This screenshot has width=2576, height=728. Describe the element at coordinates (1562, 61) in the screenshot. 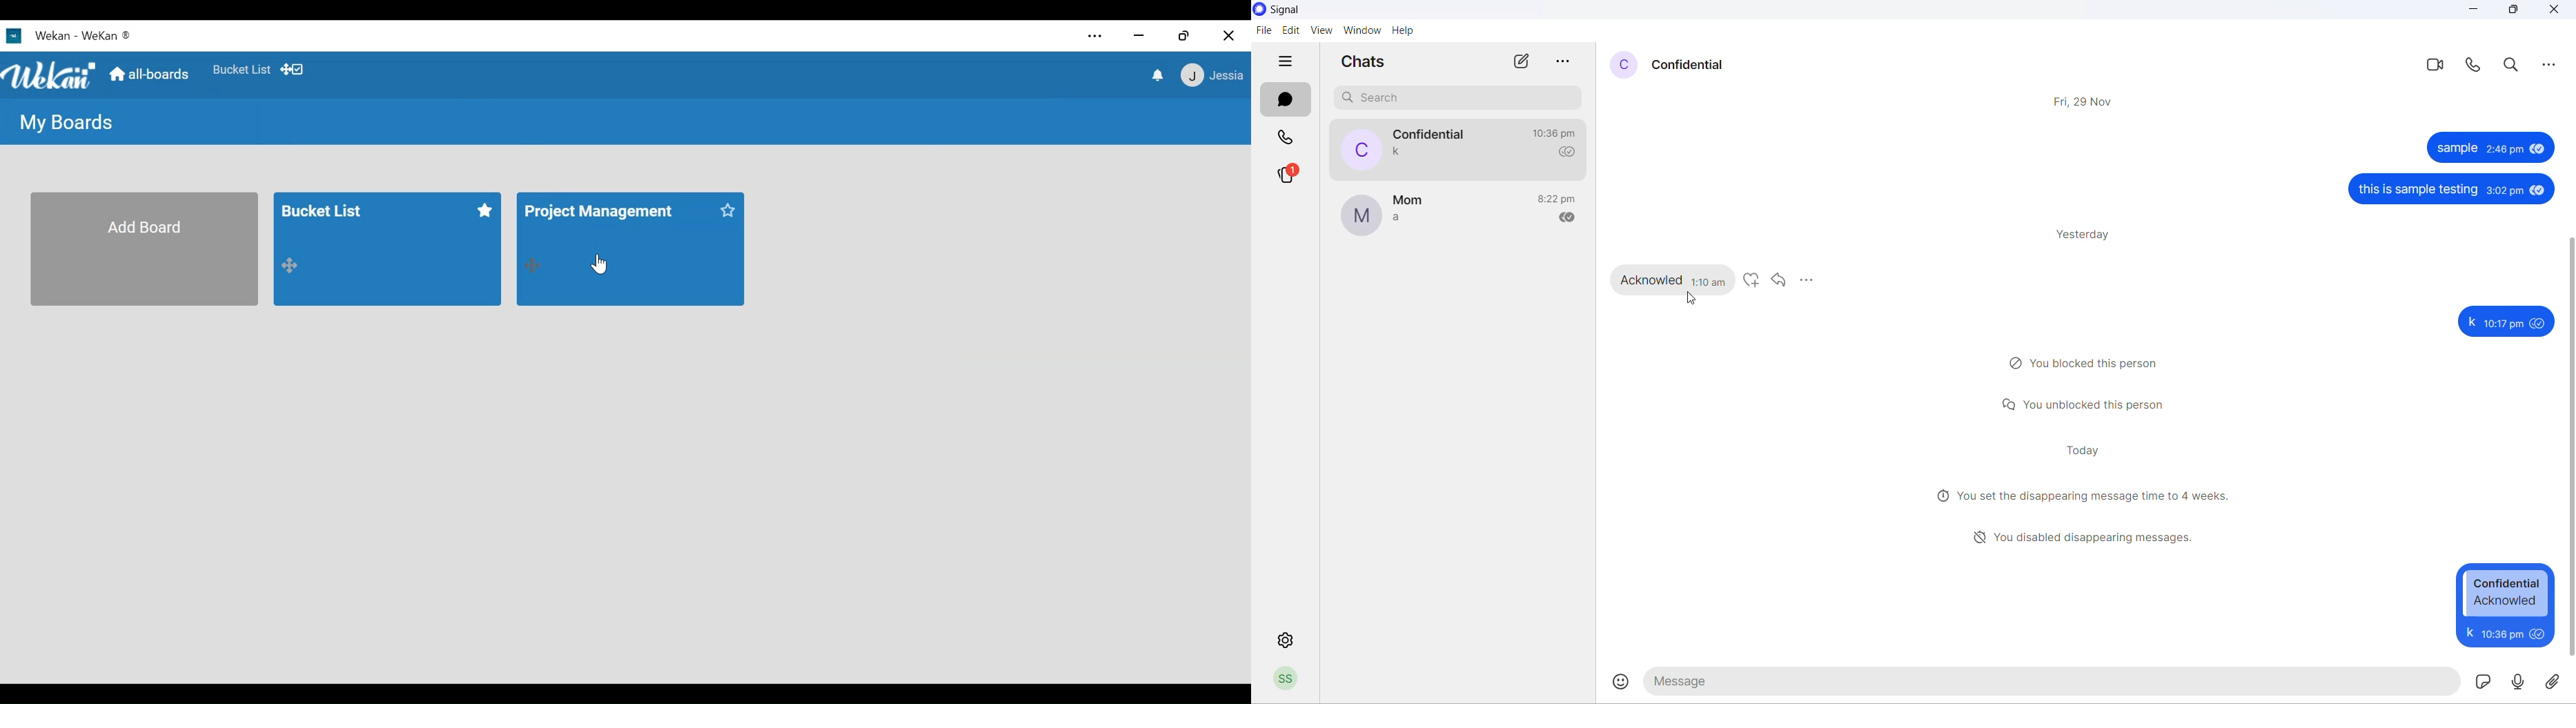

I see `more options` at that location.